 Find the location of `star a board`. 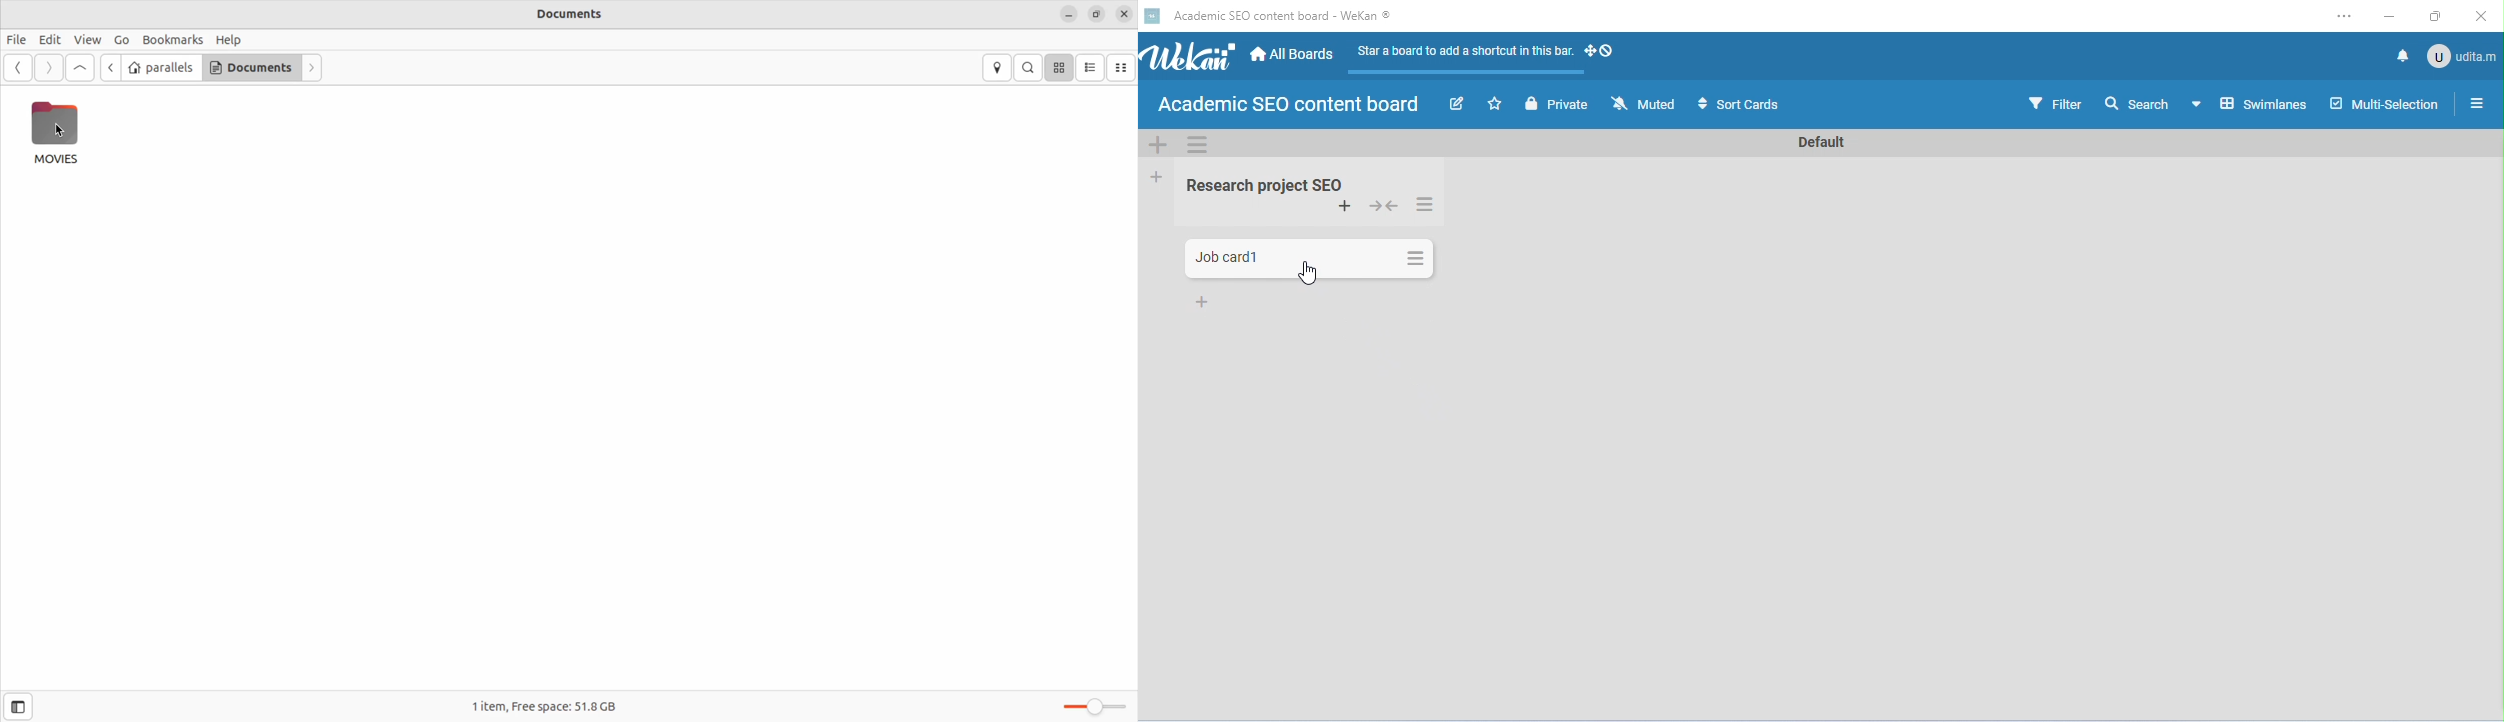

star a board is located at coordinates (1497, 104).